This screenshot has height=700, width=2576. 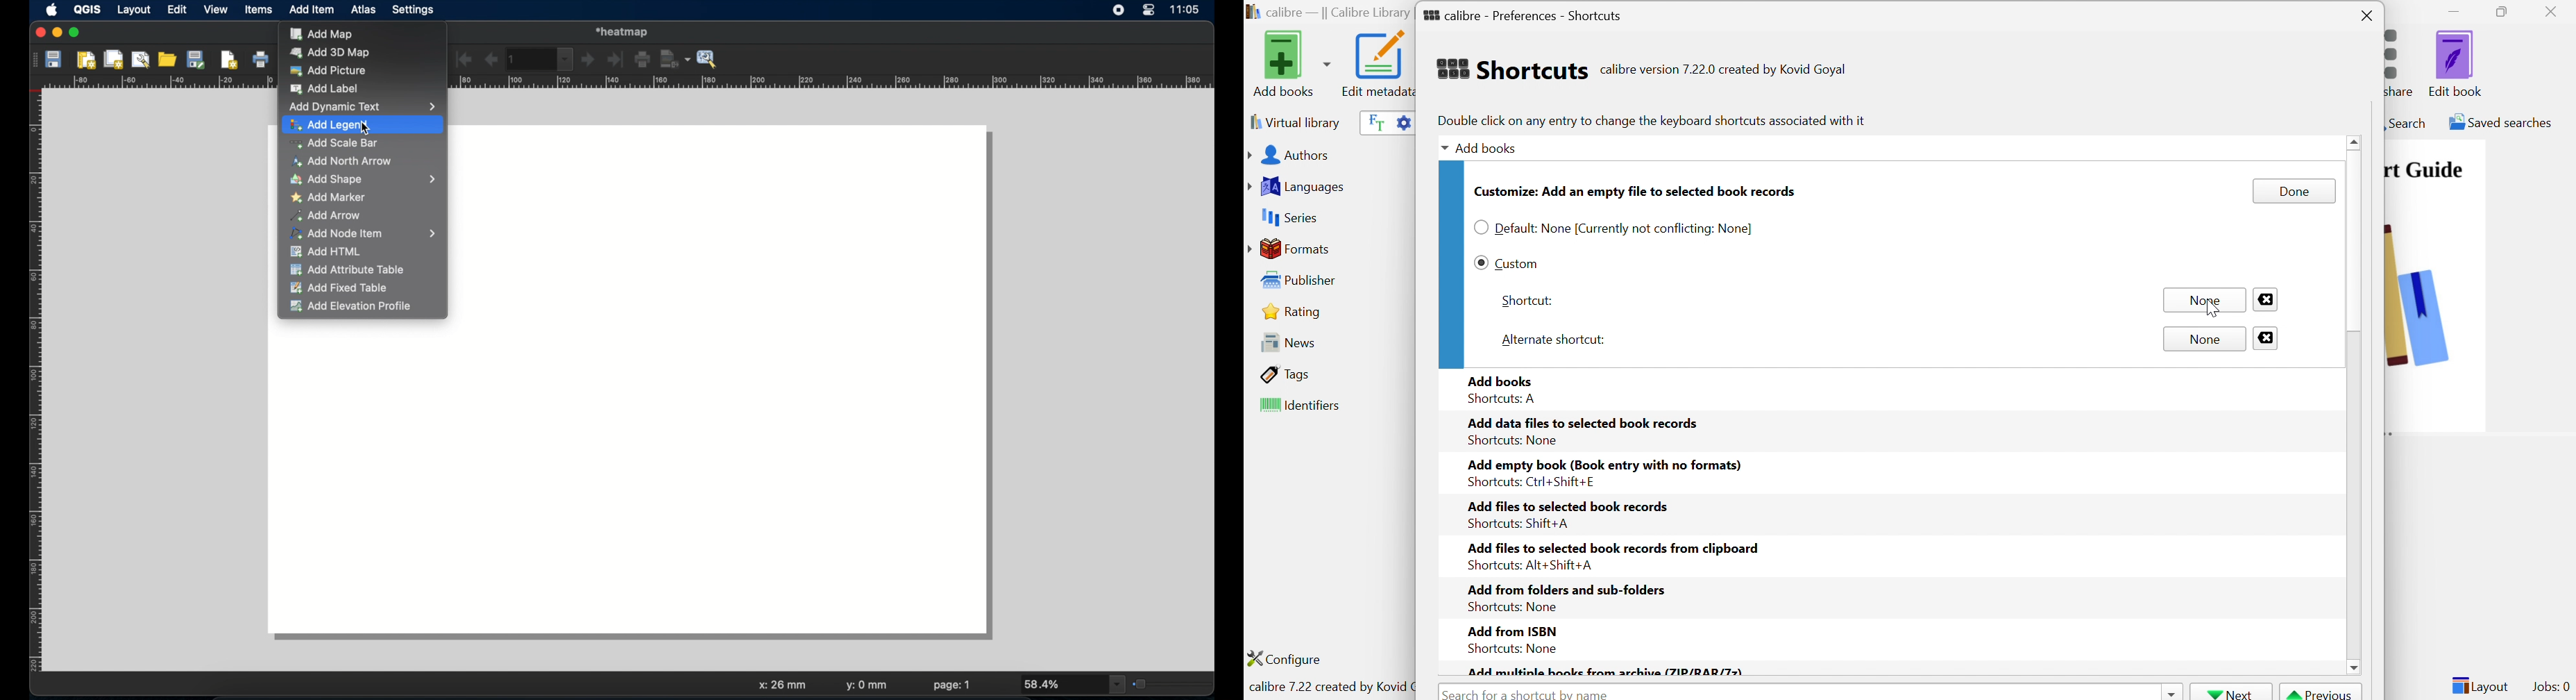 What do you see at coordinates (1289, 63) in the screenshot?
I see `Add books` at bounding box center [1289, 63].